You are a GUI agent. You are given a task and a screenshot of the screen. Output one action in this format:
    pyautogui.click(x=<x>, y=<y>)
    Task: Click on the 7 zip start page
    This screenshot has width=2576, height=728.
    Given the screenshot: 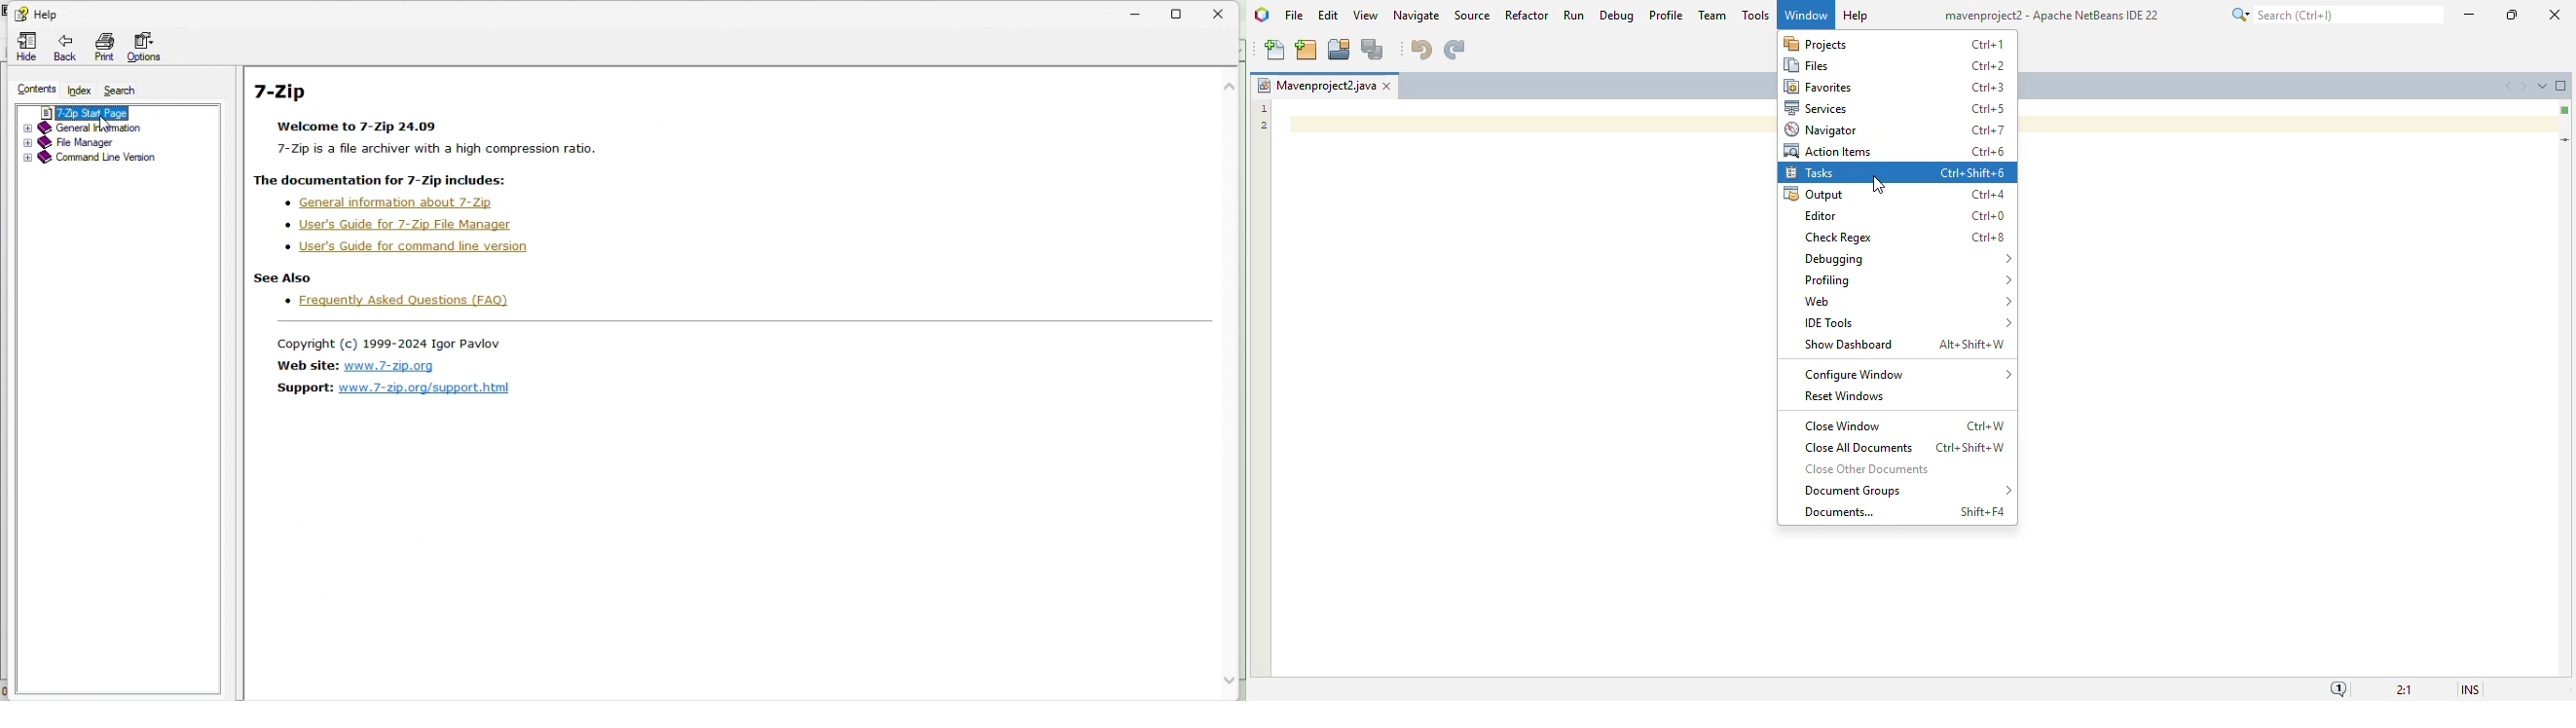 What is the action you would take?
    pyautogui.click(x=119, y=110)
    